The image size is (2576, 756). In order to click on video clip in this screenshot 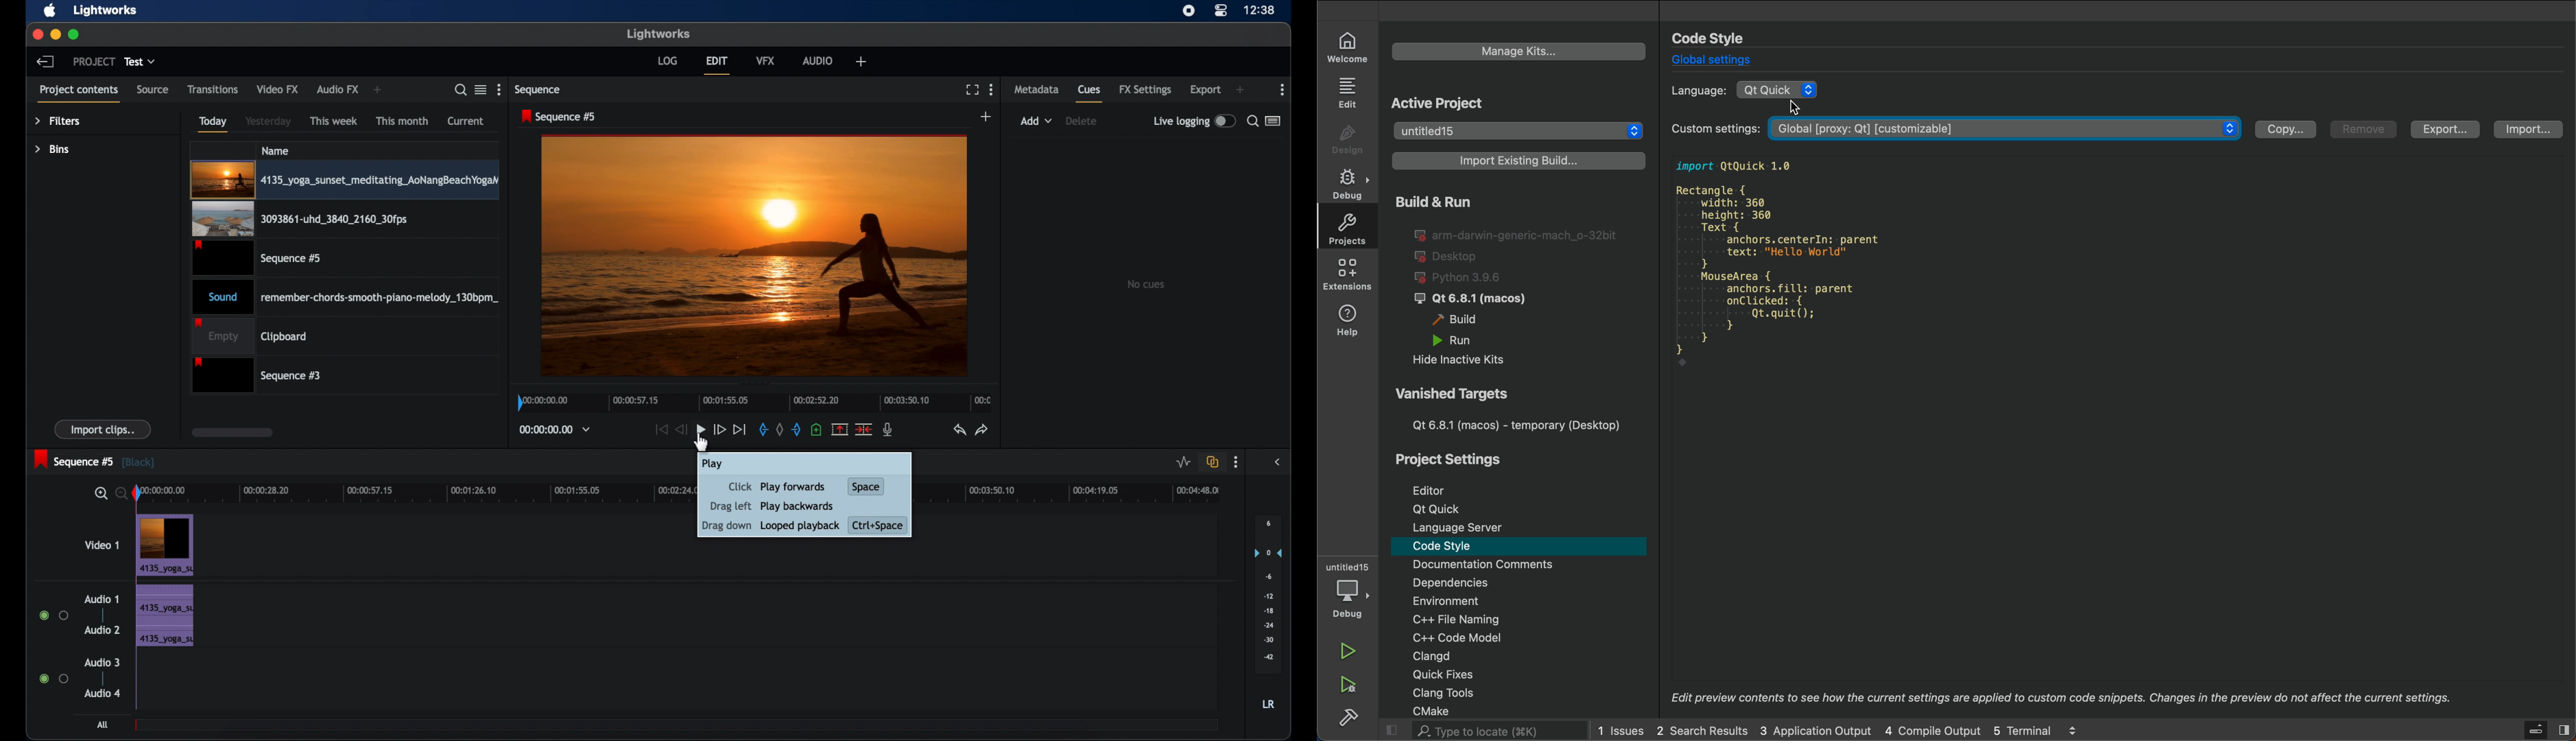, I will do `click(299, 220)`.